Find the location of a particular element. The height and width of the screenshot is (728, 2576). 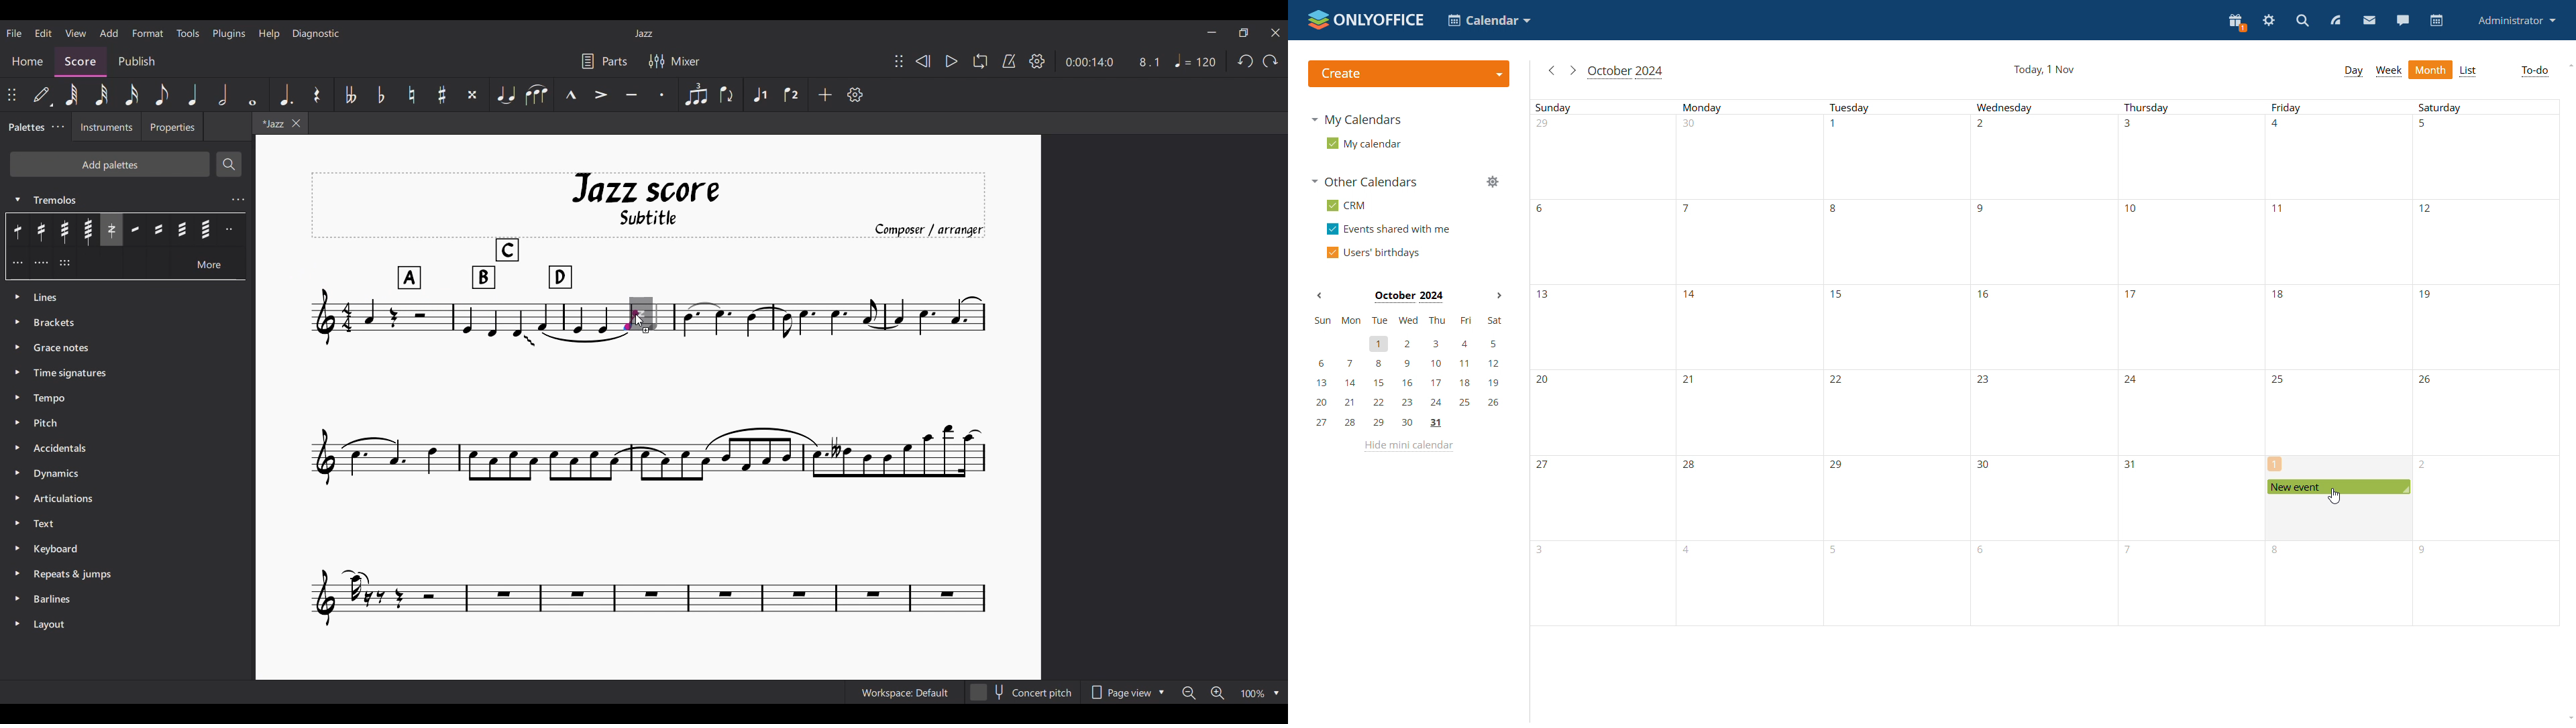

to-do is located at coordinates (2534, 72).